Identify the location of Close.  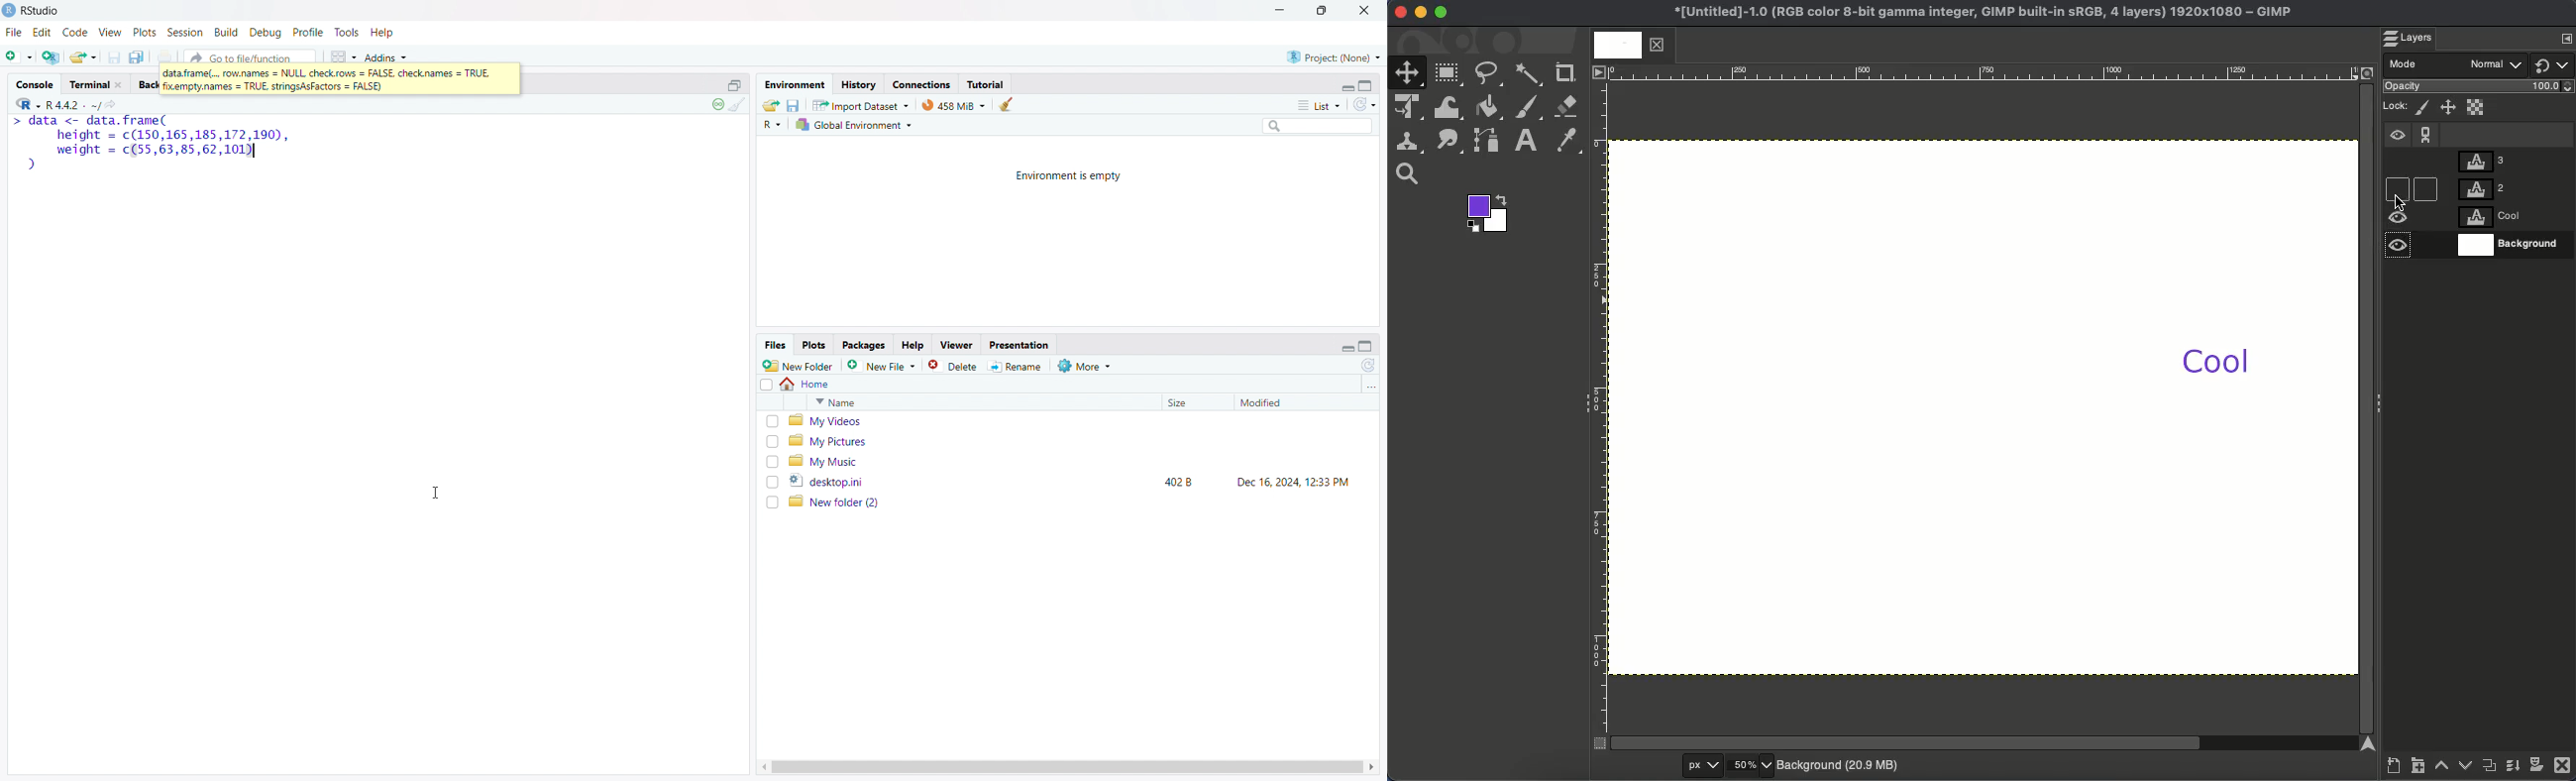
(1398, 13).